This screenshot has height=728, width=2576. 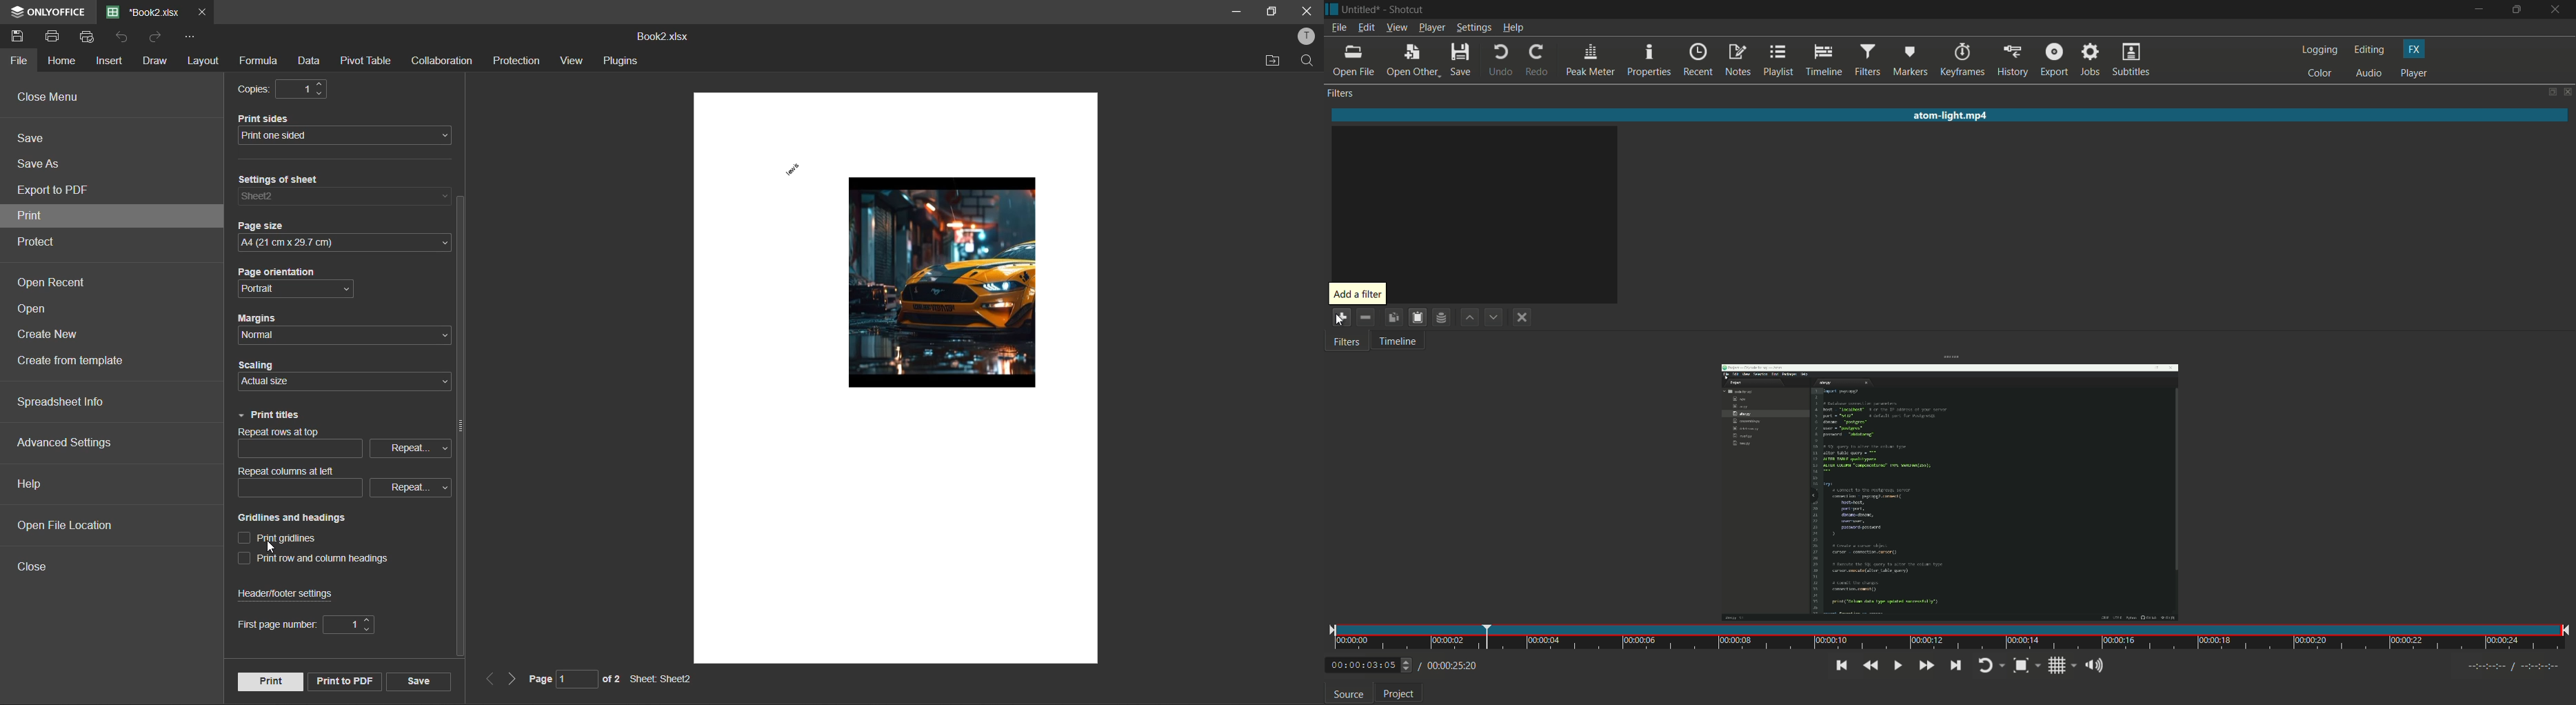 What do you see at coordinates (1362, 666) in the screenshot?
I see `current time` at bounding box center [1362, 666].